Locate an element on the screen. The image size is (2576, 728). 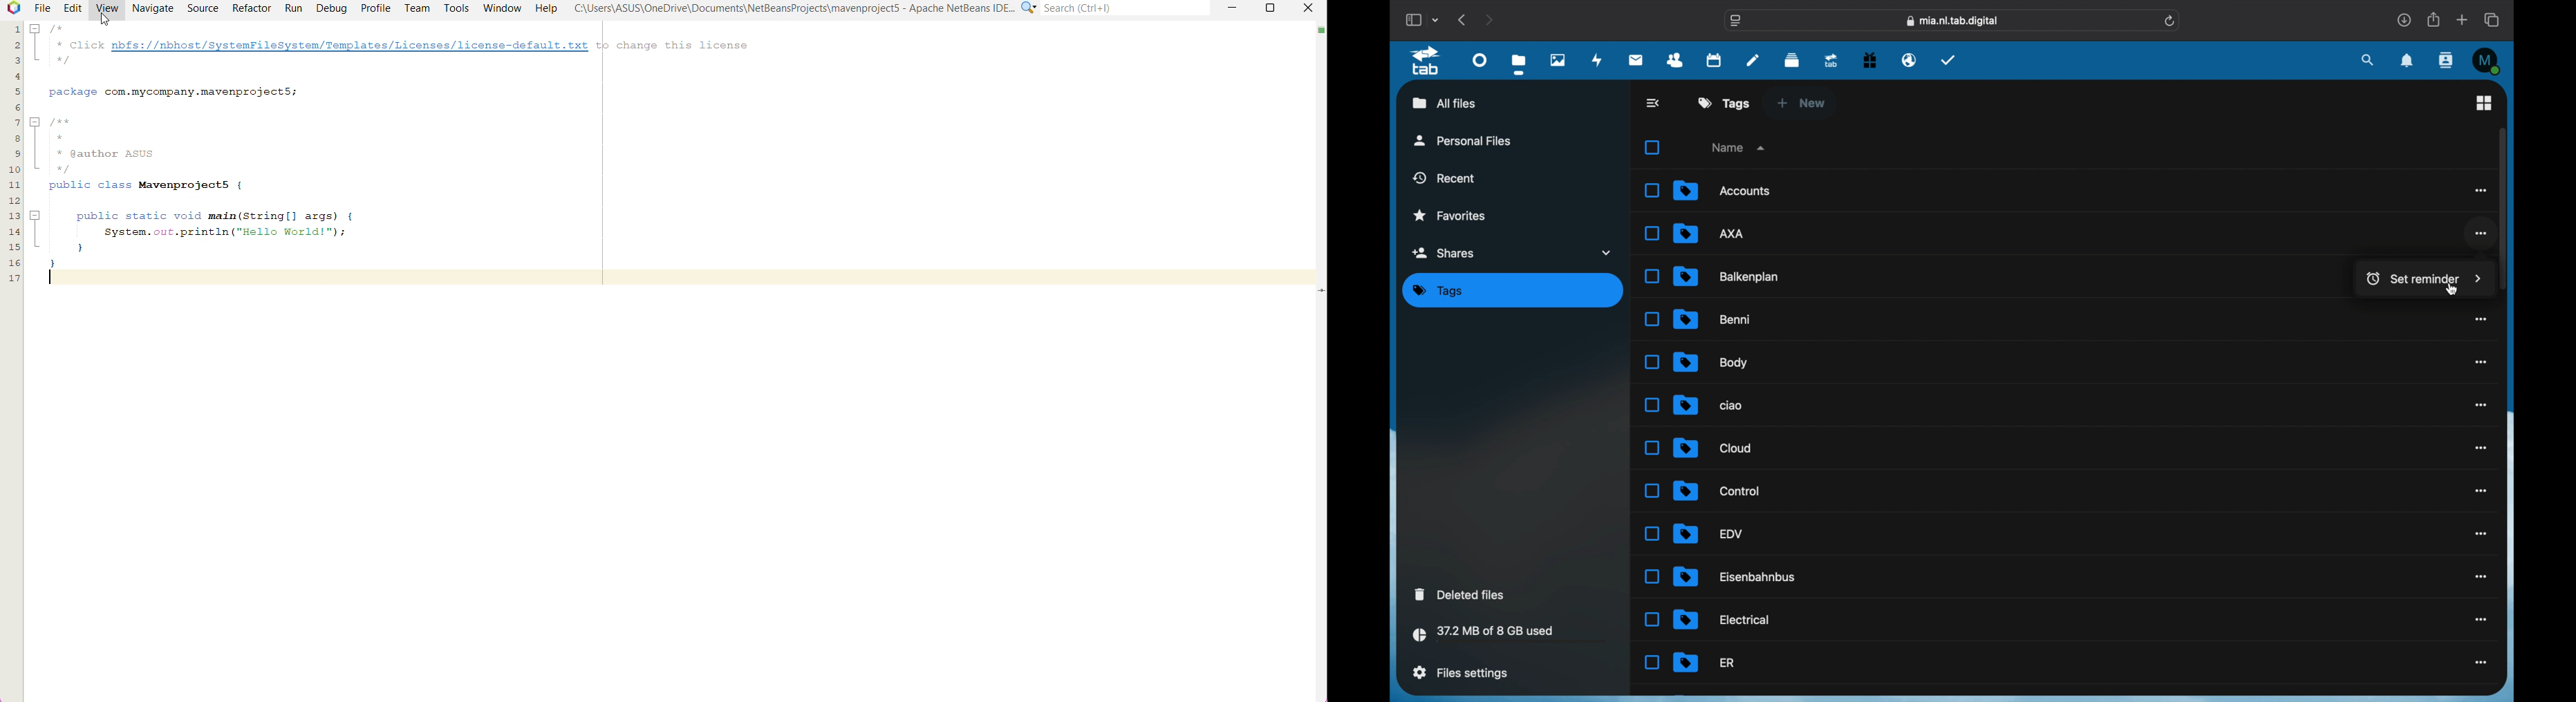
file is located at coordinates (1709, 533).